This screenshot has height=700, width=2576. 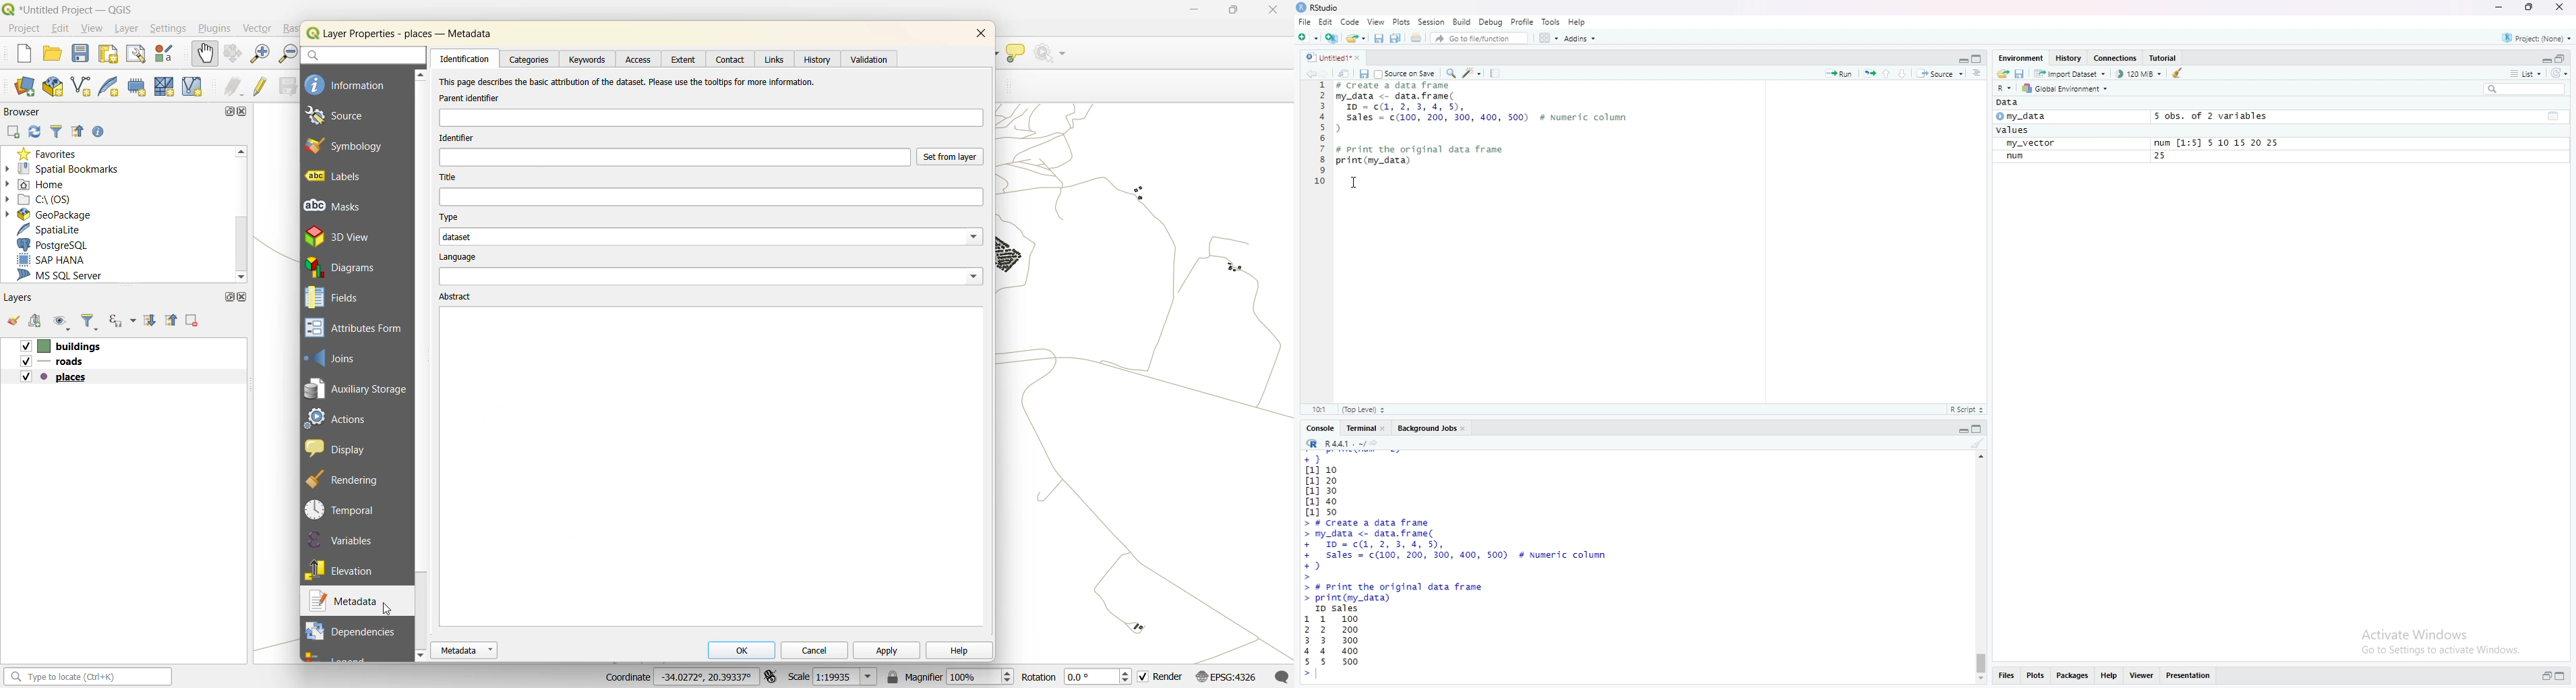 I want to click on Project:(None), so click(x=2540, y=36).